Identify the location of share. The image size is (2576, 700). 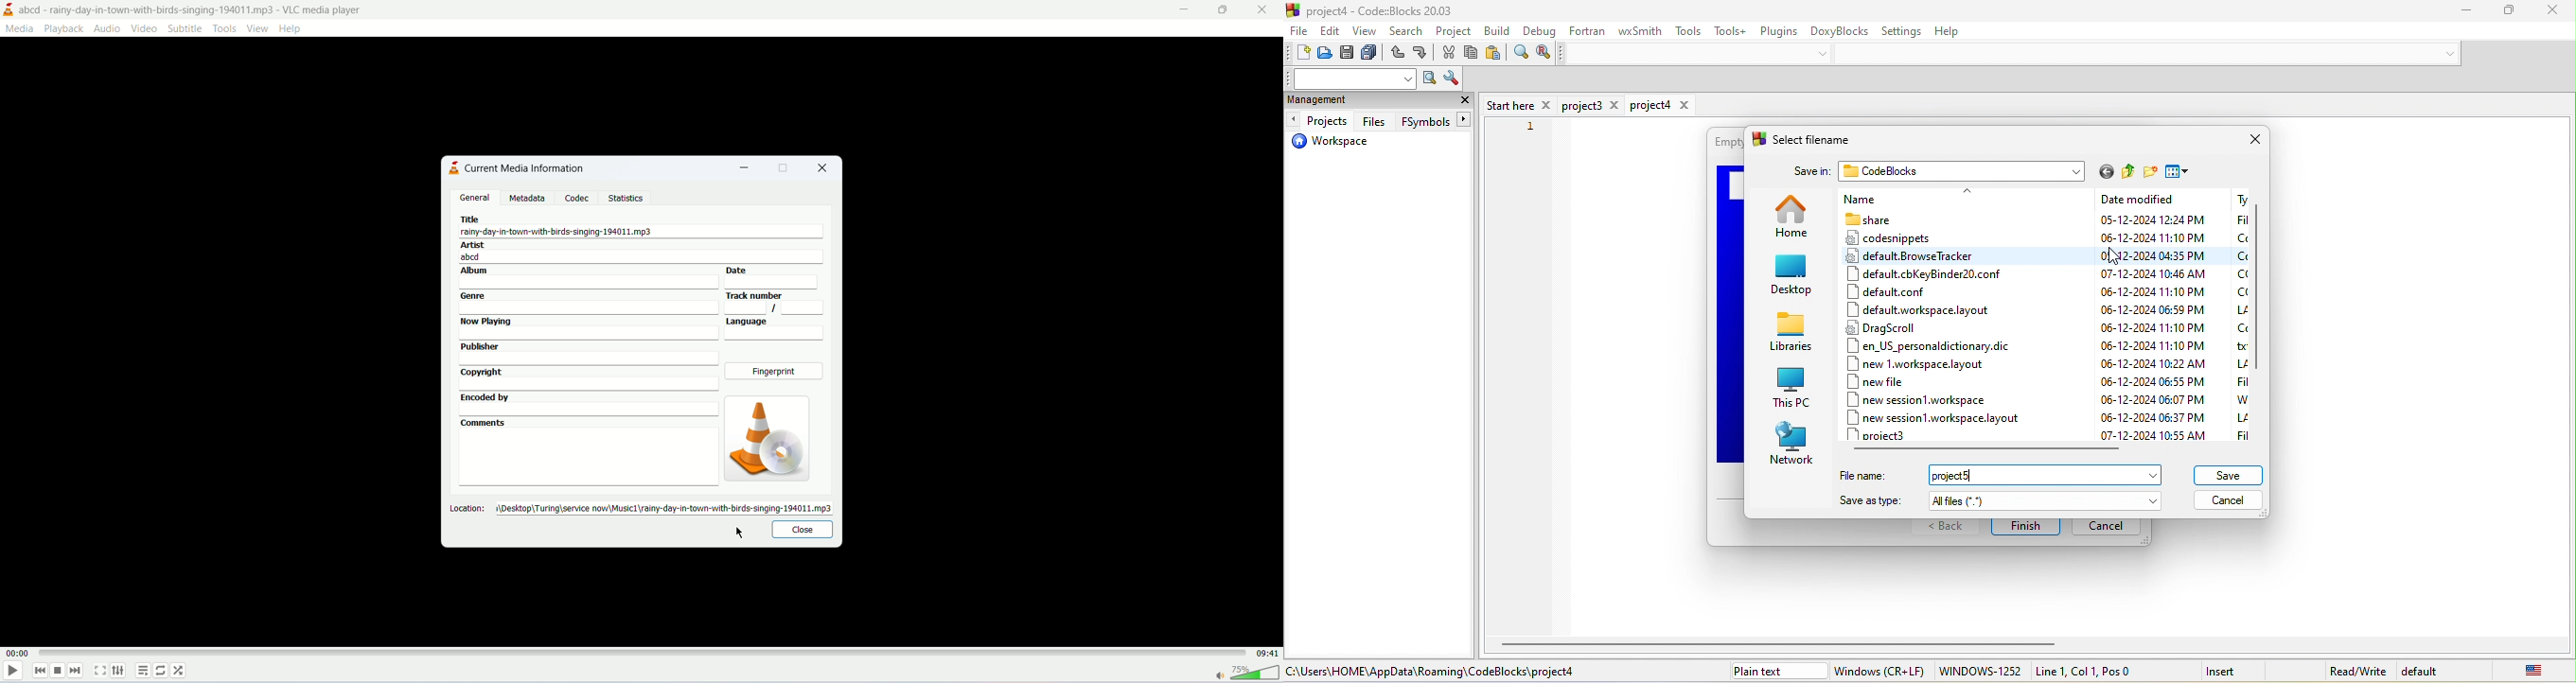
(1885, 219).